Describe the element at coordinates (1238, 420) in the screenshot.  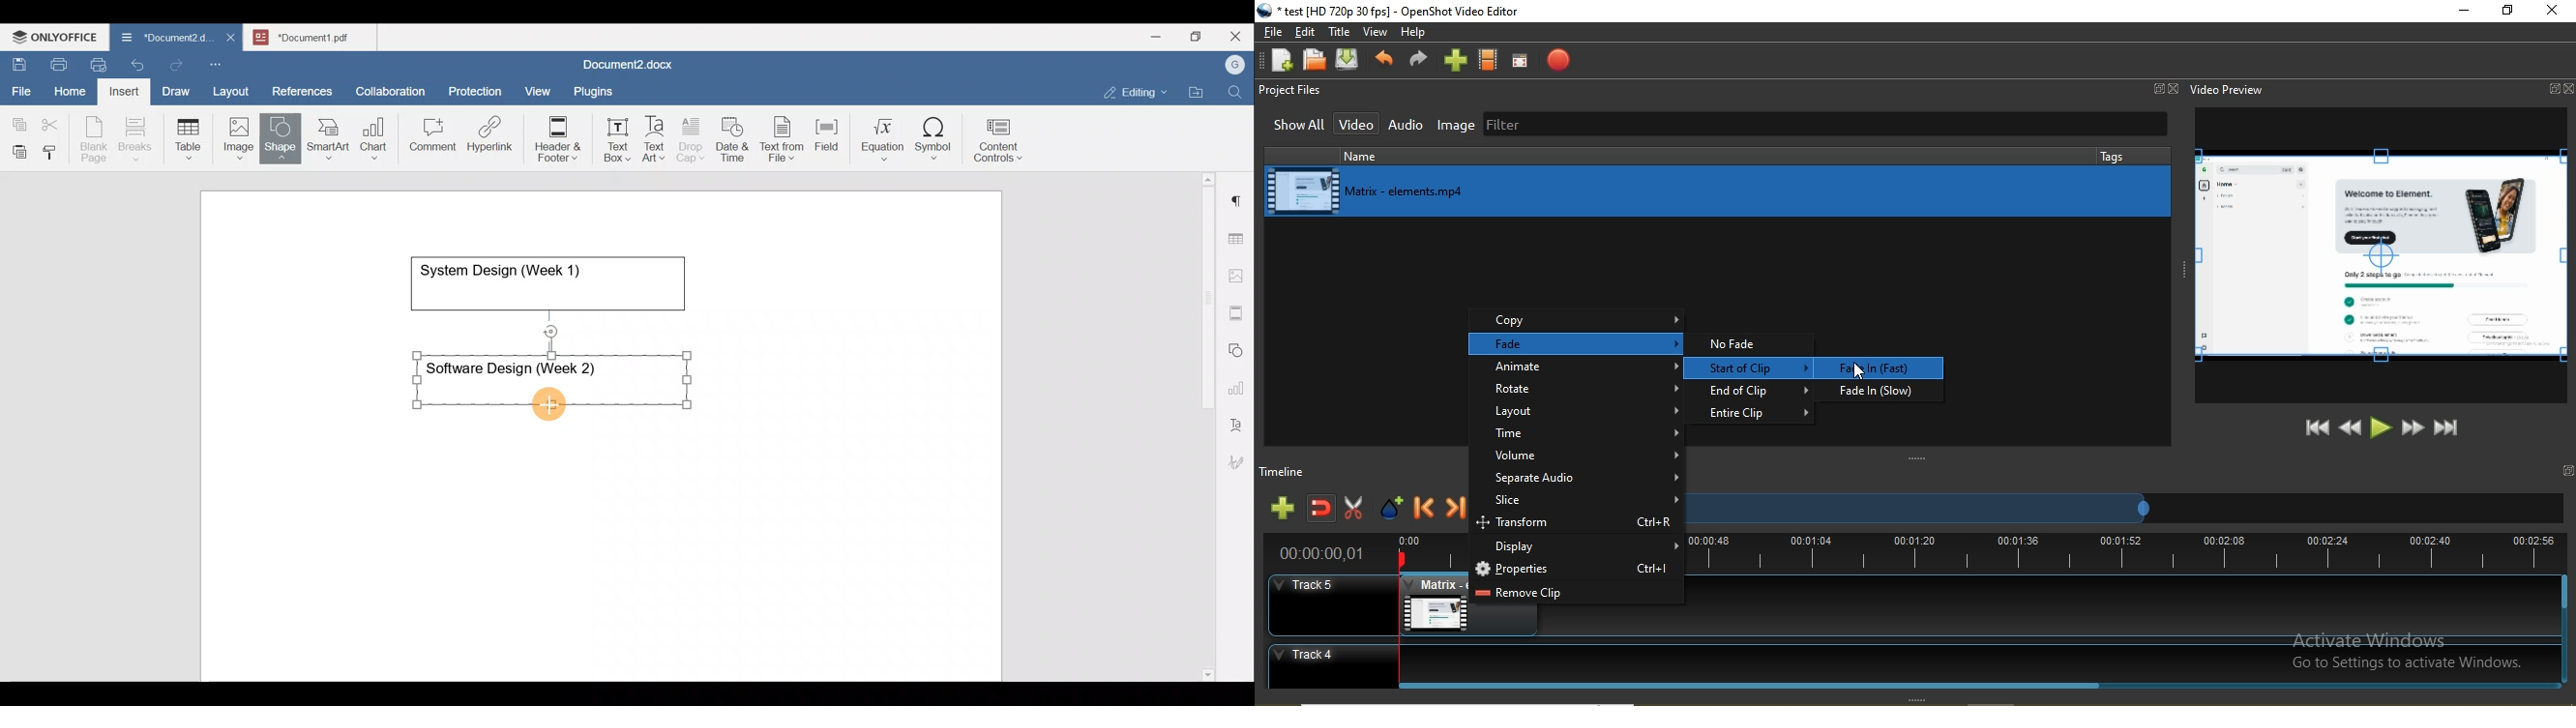
I see `Text Art settings` at that location.